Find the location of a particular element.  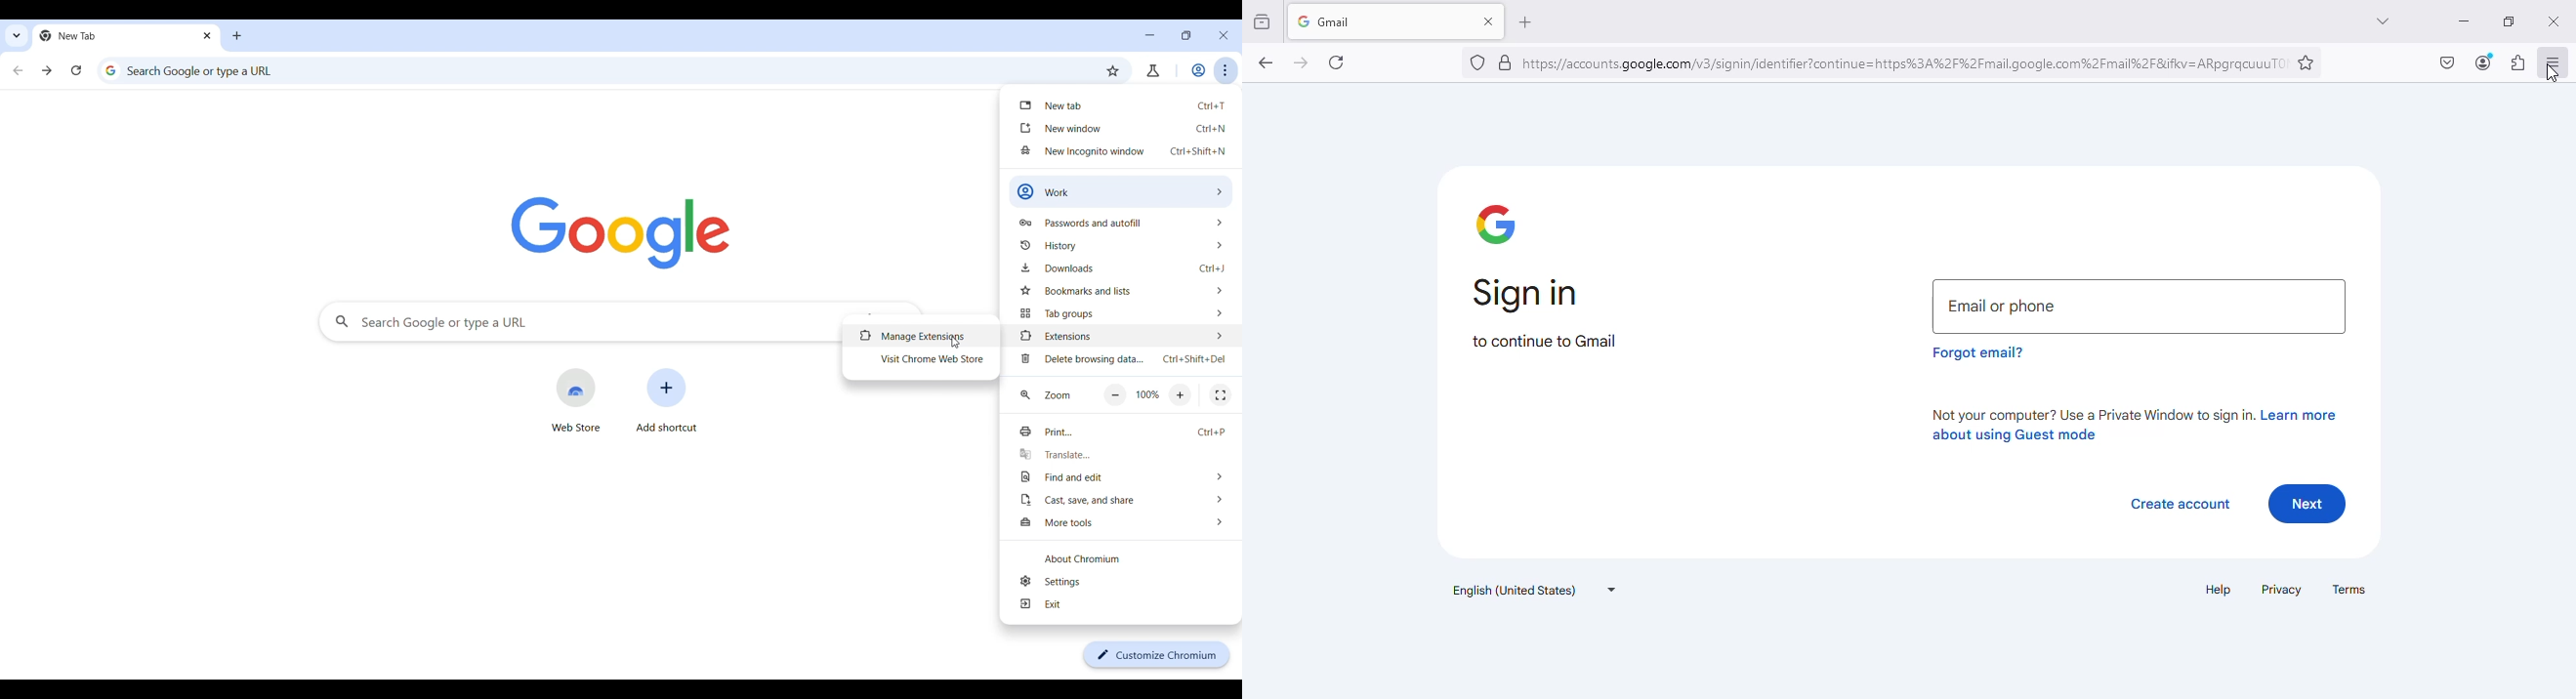

save to pocket is located at coordinates (2448, 62).